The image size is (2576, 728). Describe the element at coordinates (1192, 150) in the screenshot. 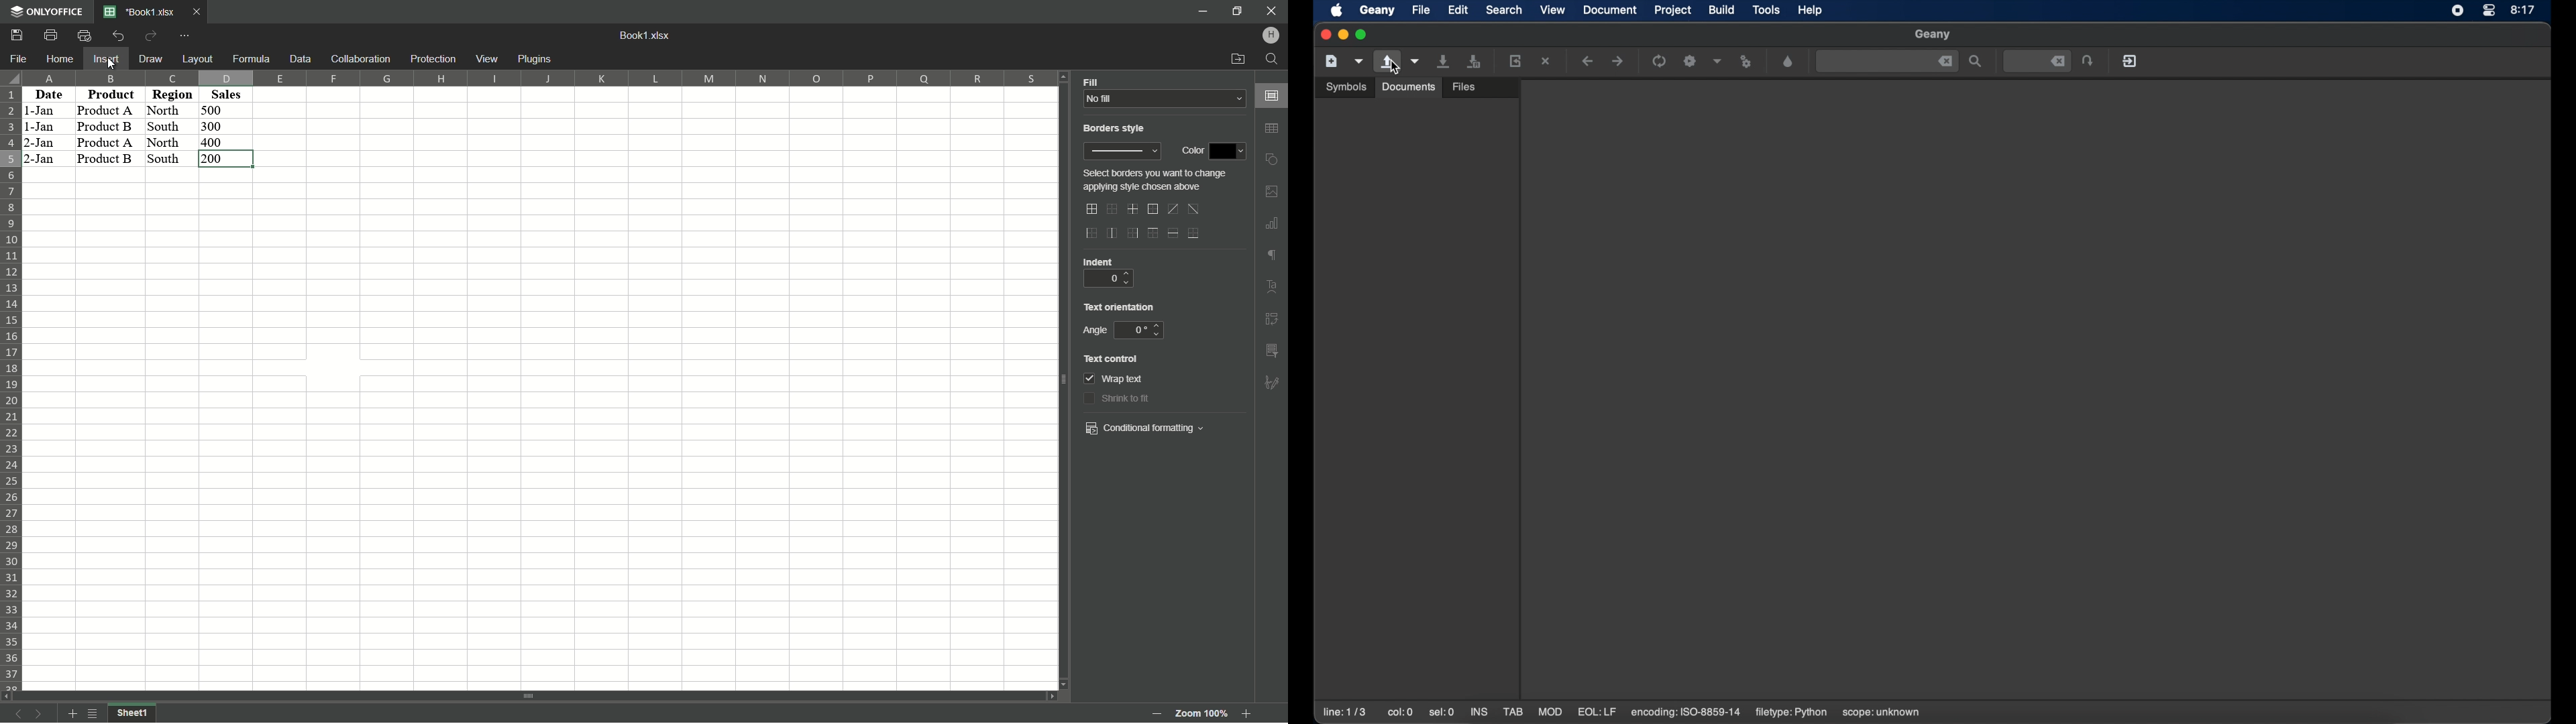

I see `color` at that location.